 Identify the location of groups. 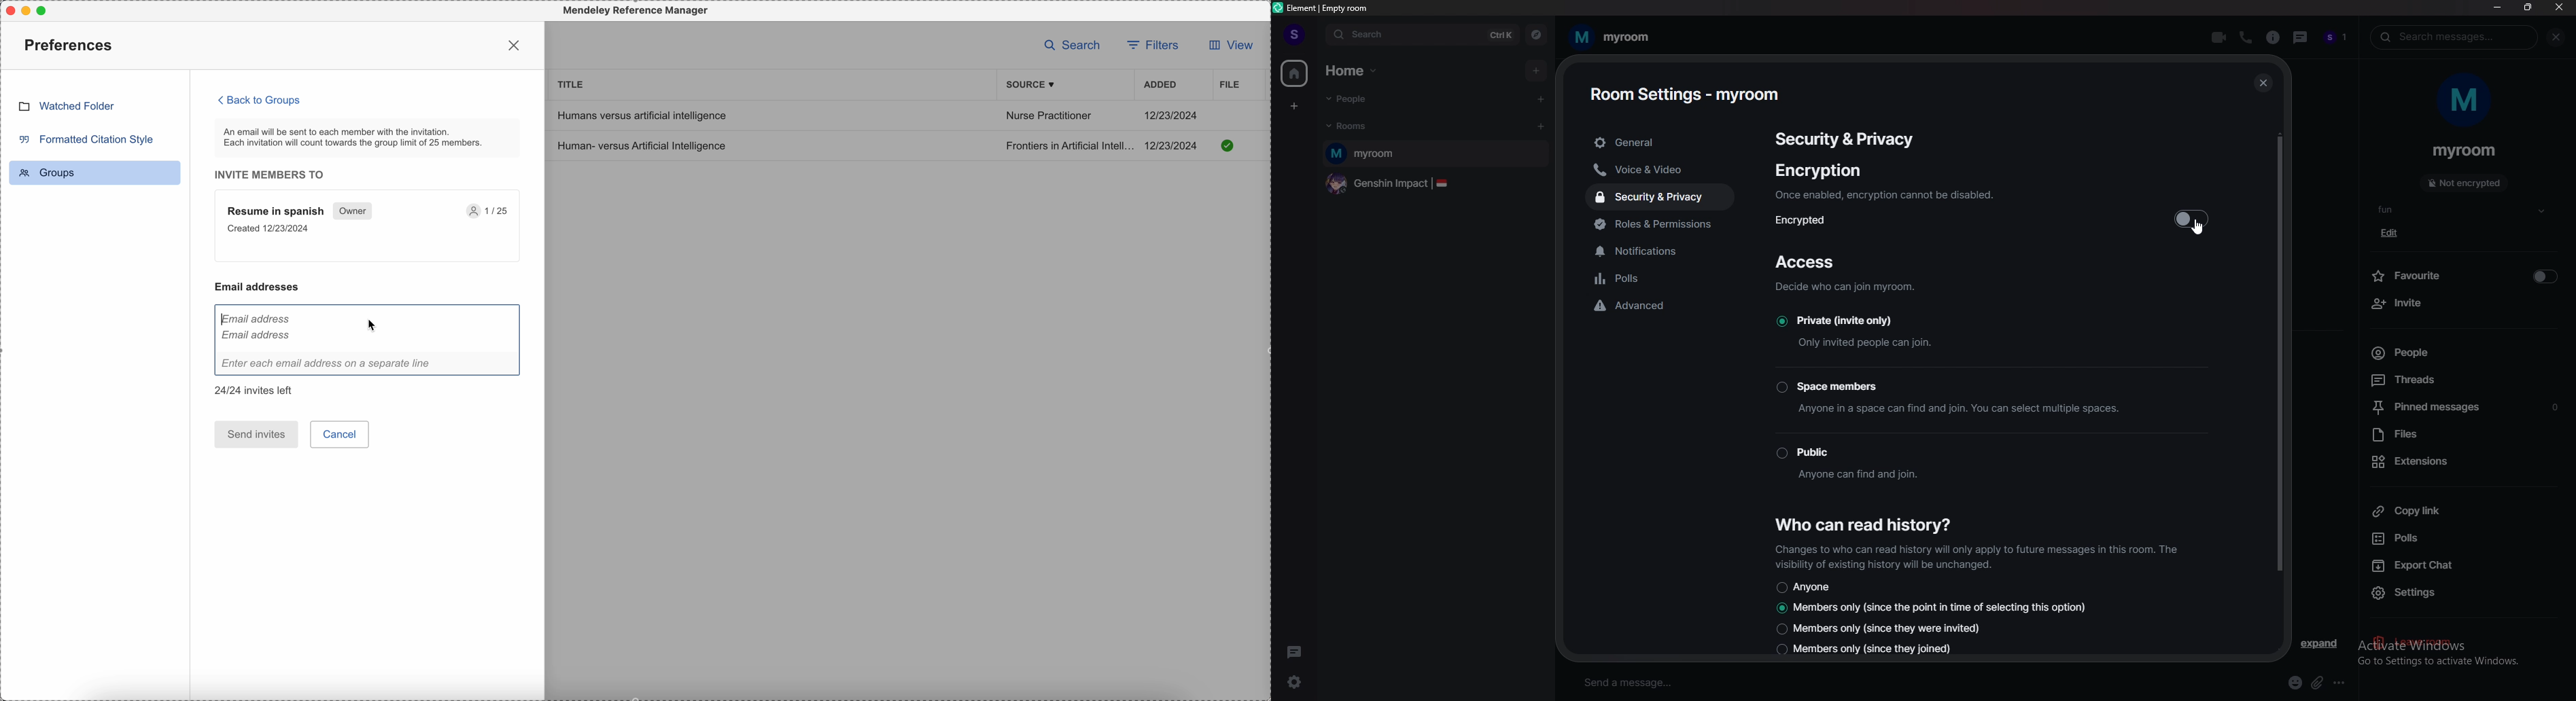
(95, 173).